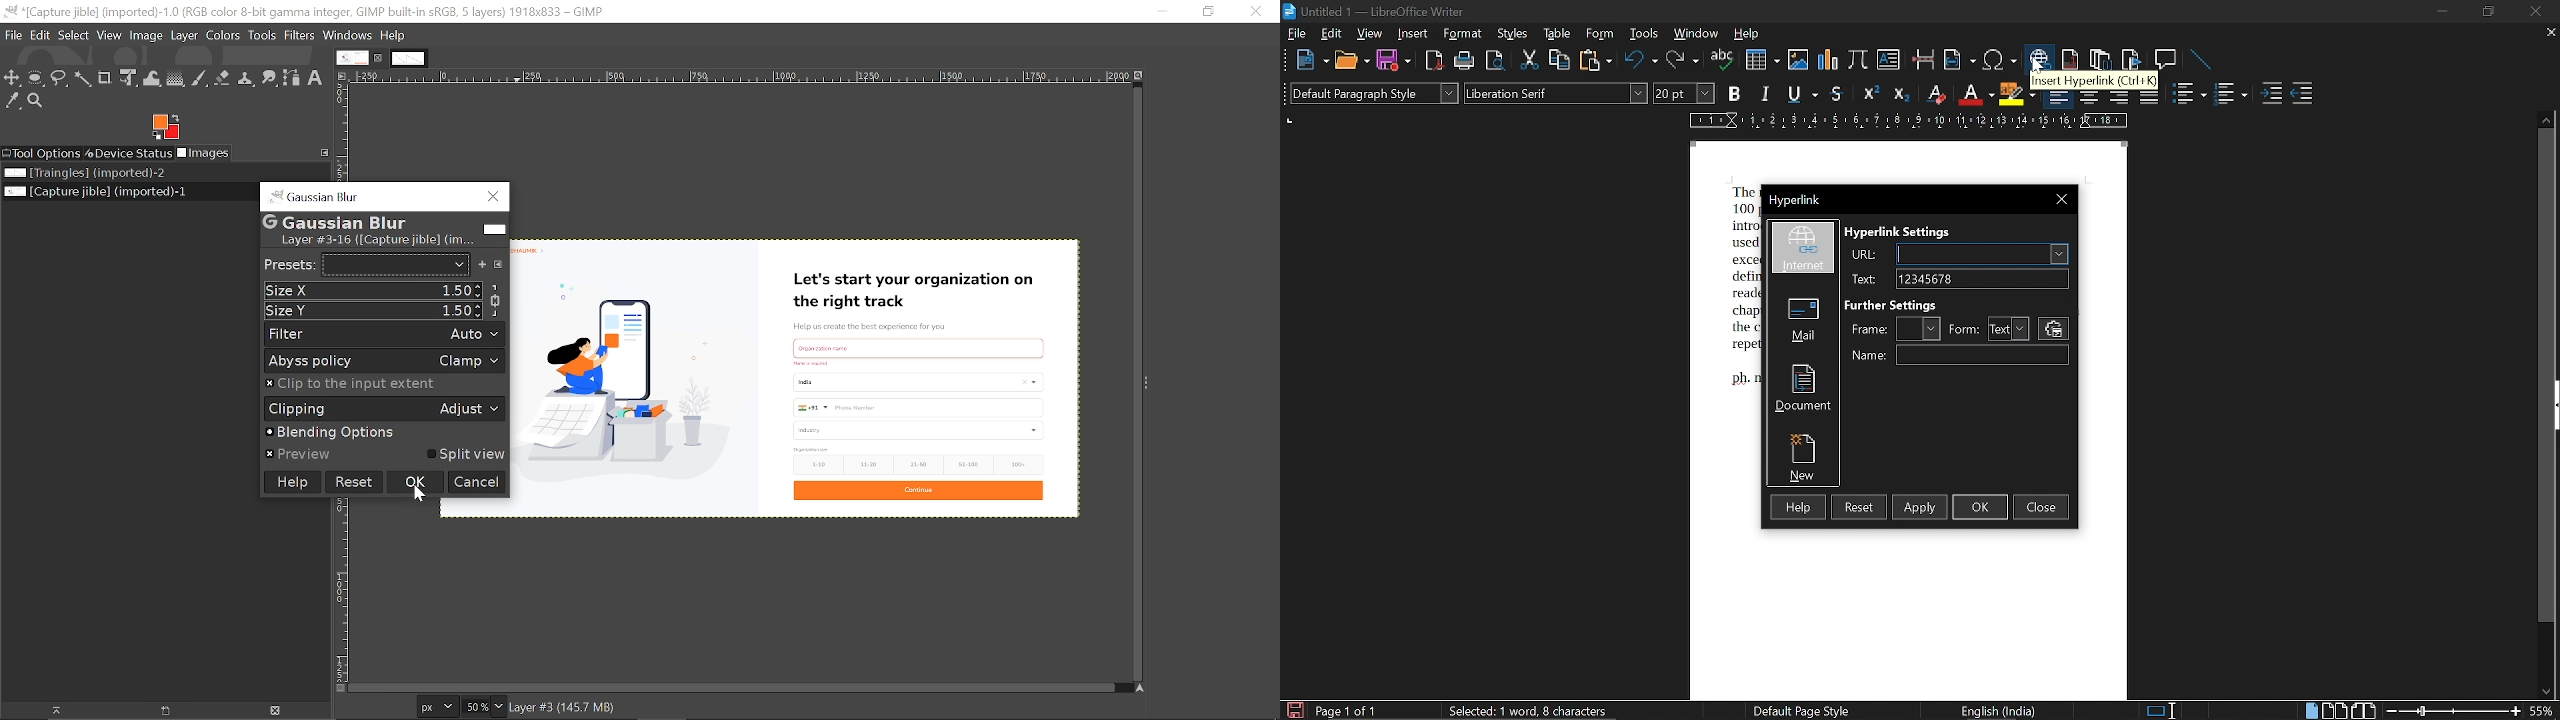  Describe the element at coordinates (721, 77) in the screenshot. I see `Horizontal label` at that location.